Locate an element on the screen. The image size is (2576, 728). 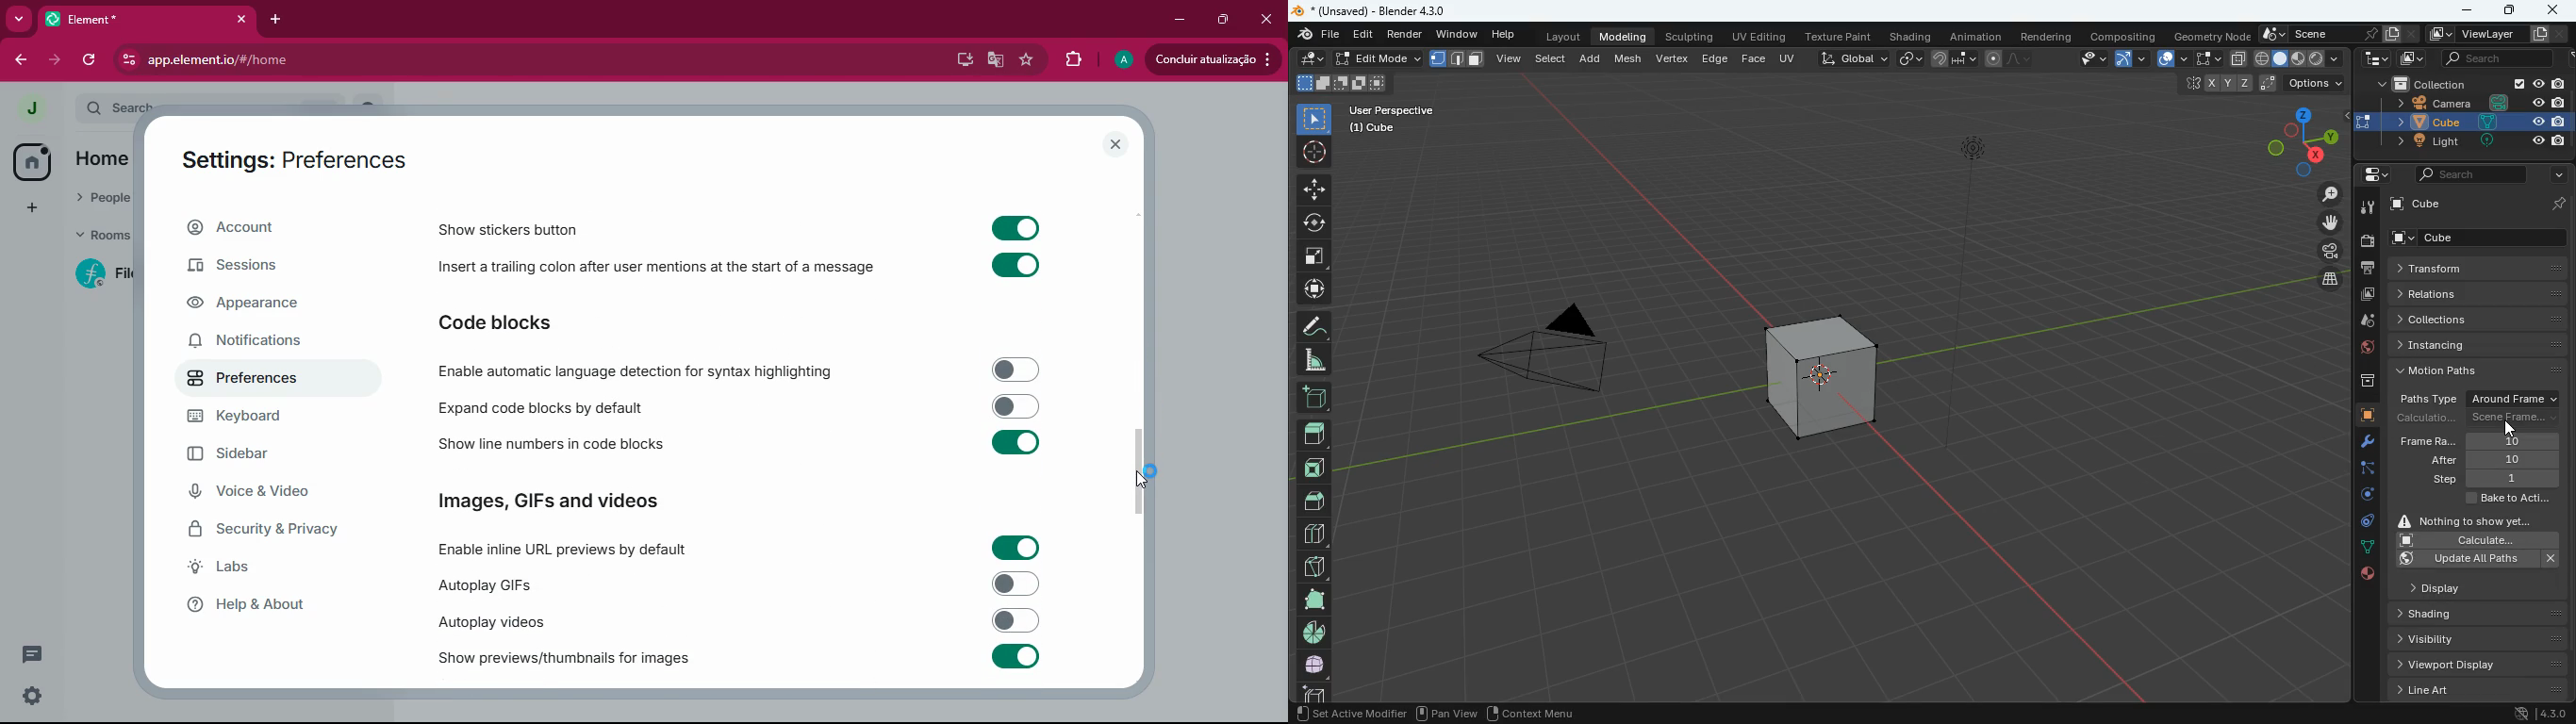
google translate is located at coordinates (994, 59).